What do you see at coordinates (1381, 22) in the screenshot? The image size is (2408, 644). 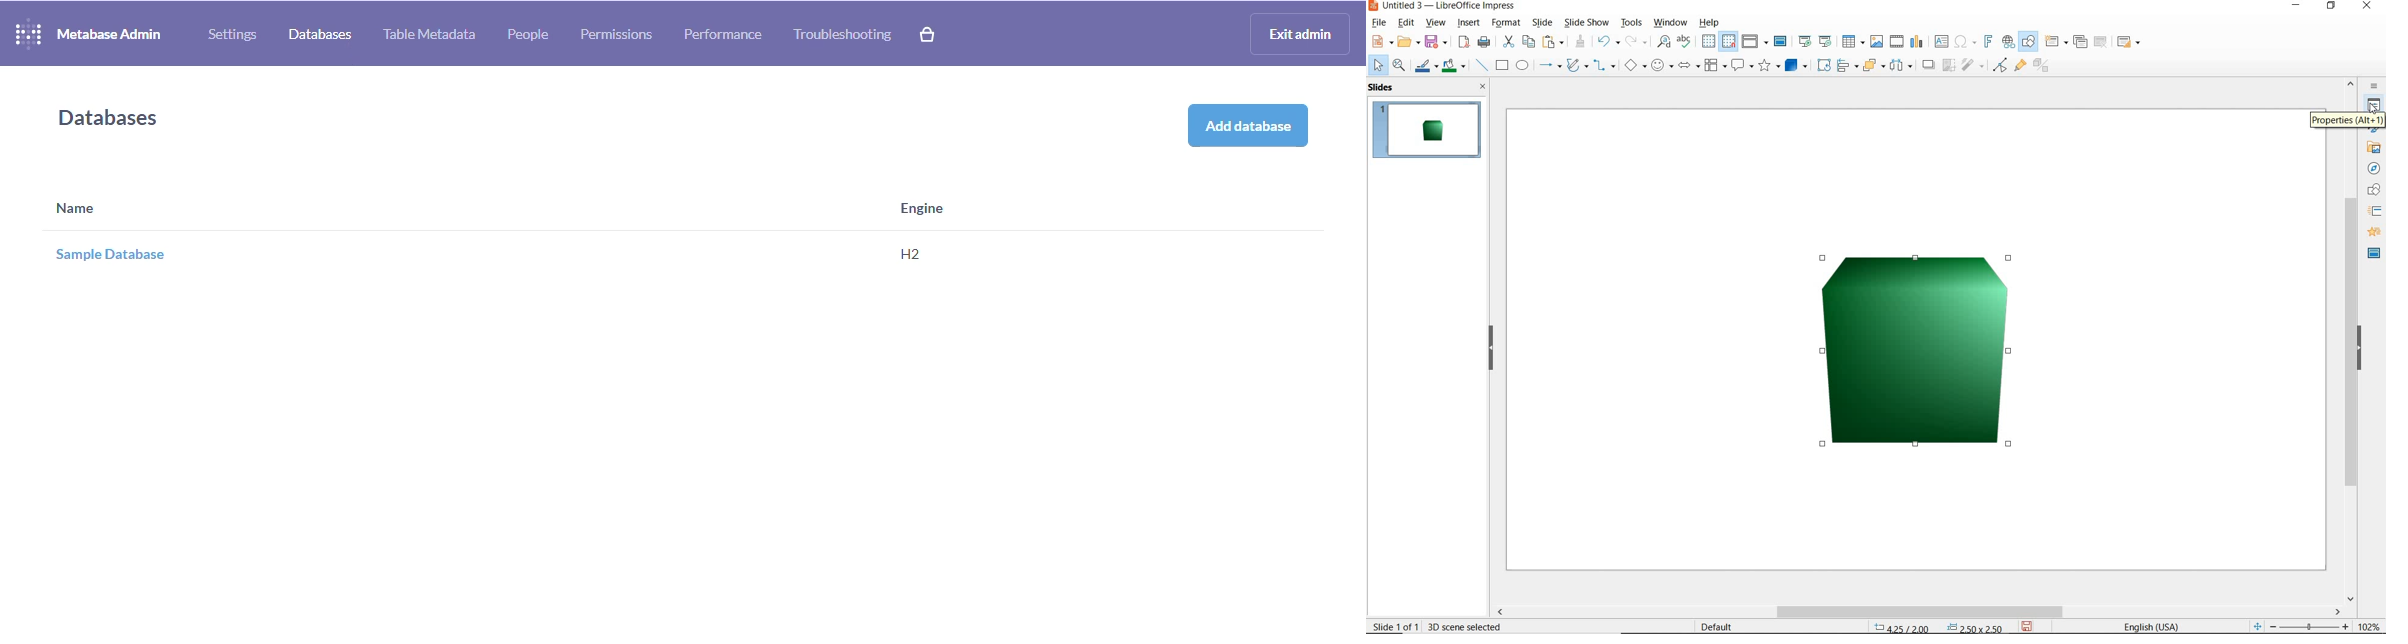 I see `file` at bounding box center [1381, 22].